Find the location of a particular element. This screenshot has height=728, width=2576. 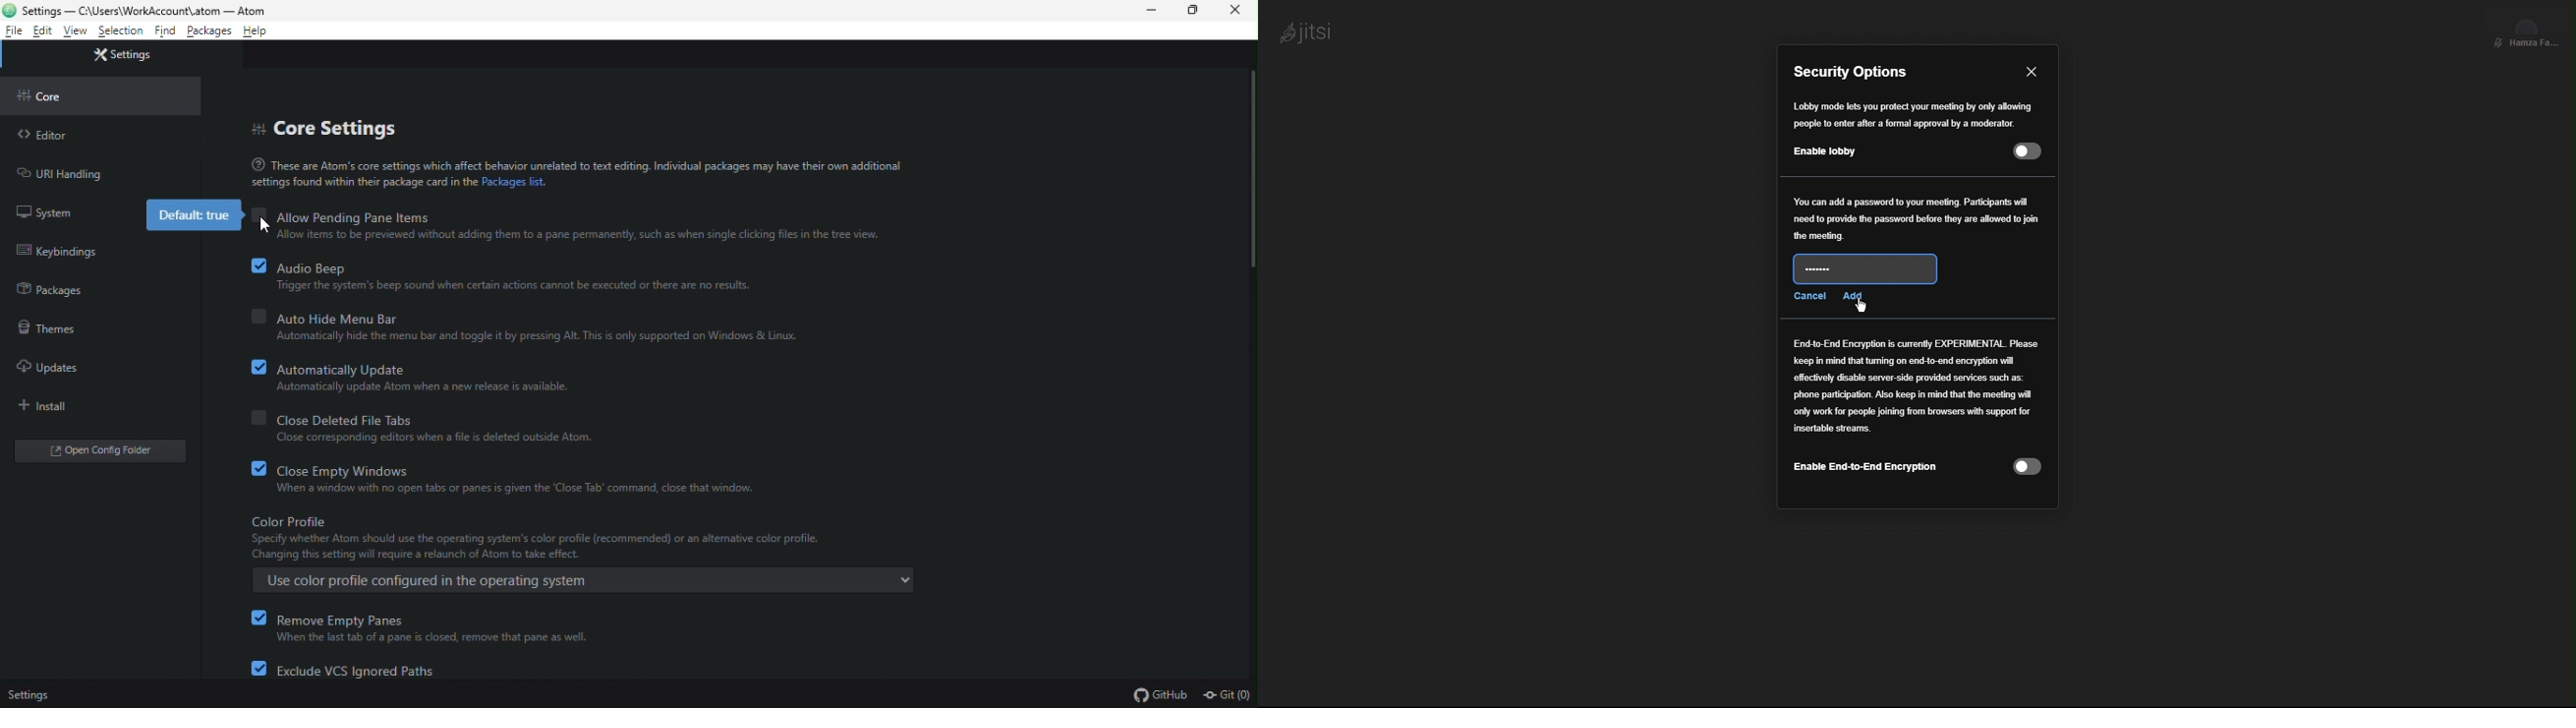

Password is located at coordinates (1917, 218).